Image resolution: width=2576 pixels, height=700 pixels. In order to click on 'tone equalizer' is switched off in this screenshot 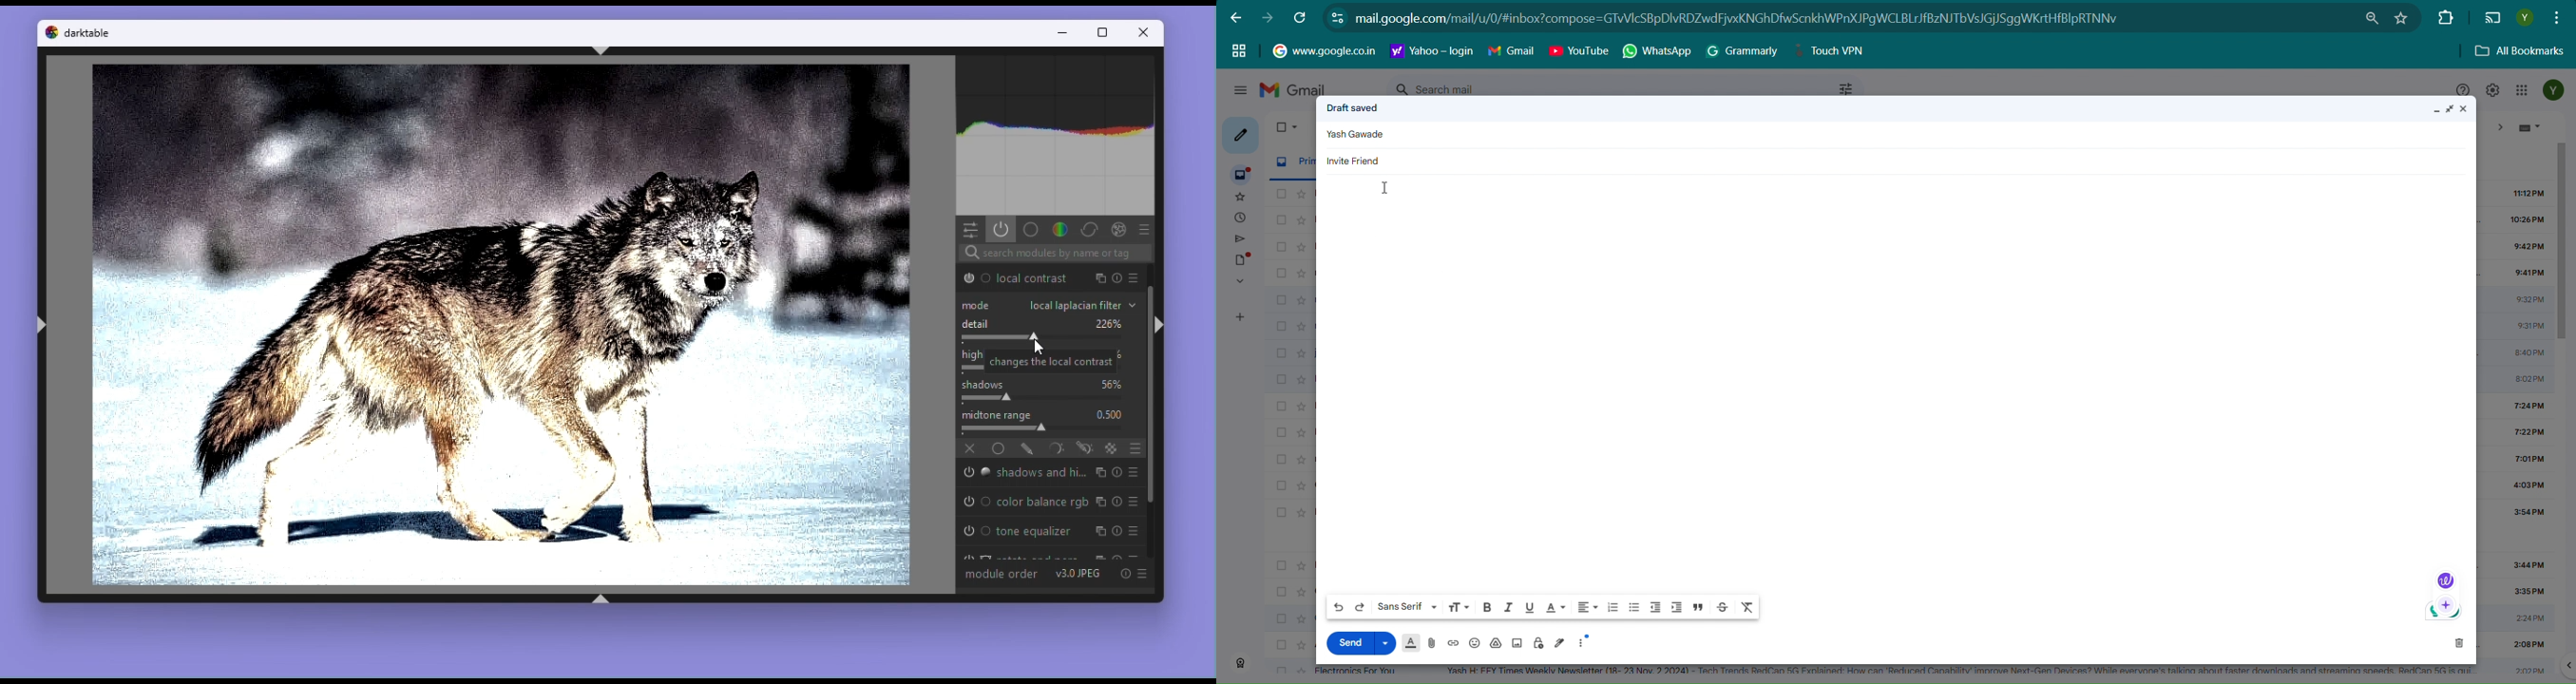, I will do `click(973, 533)`.